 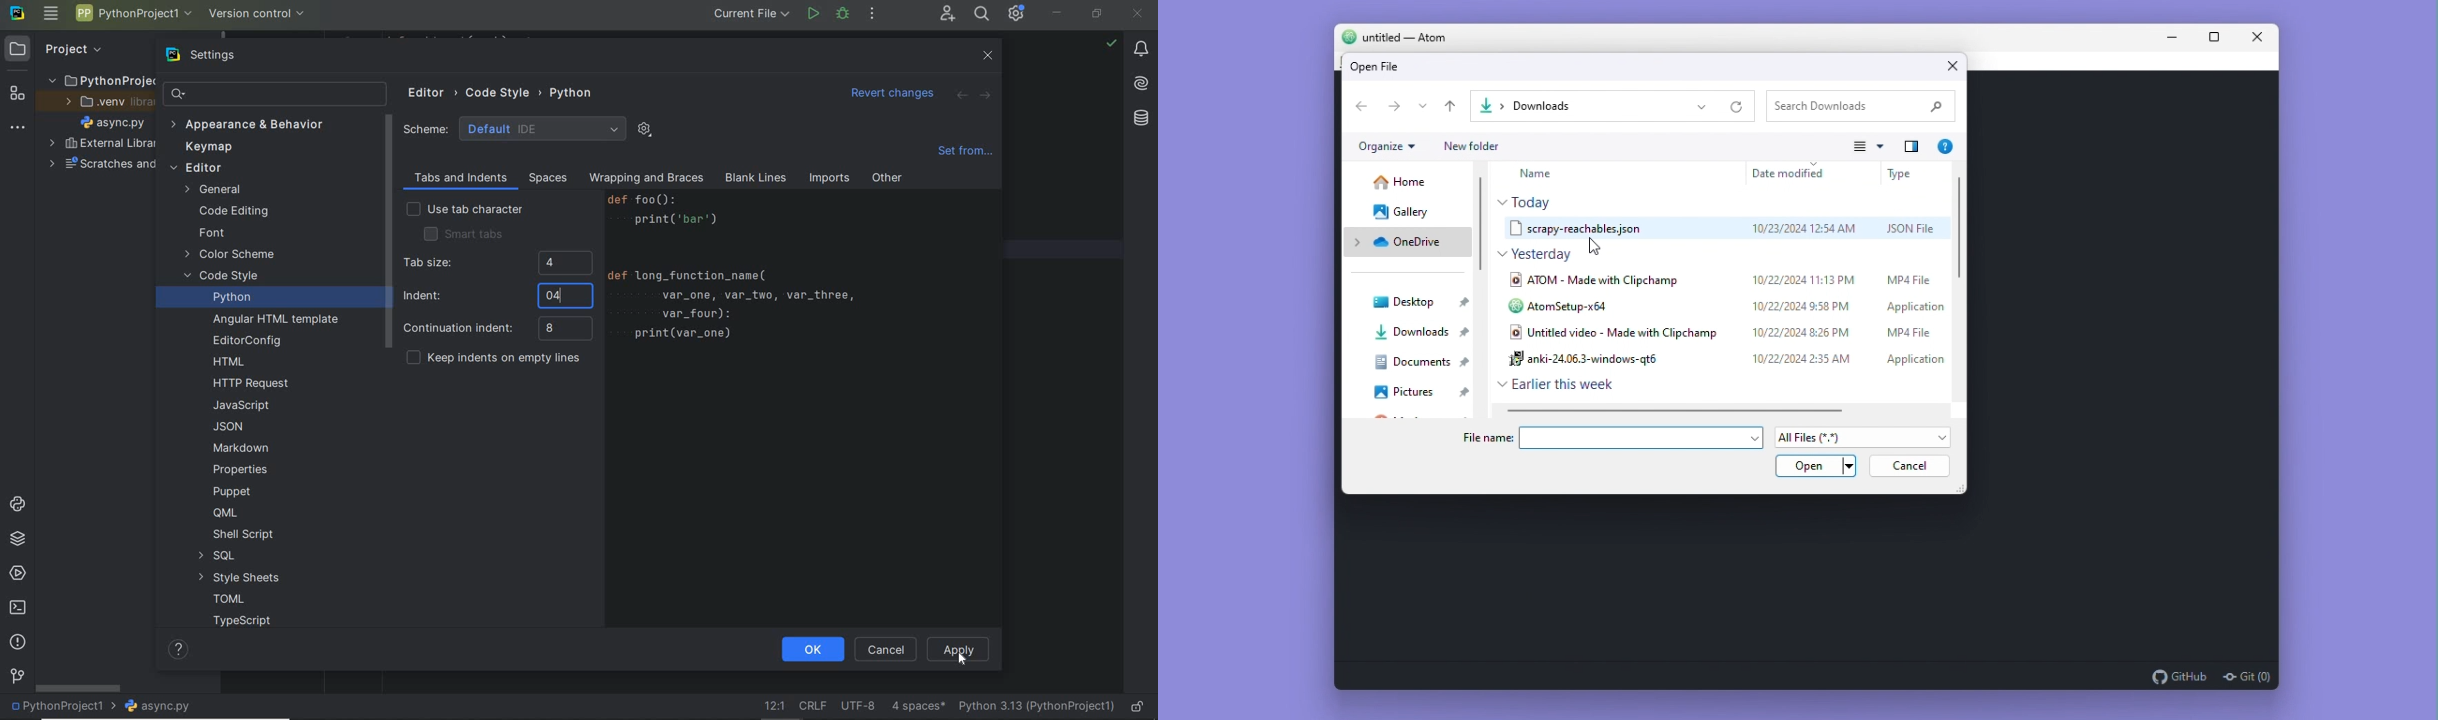 What do you see at coordinates (1953, 66) in the screenshot?
I see `Close` at bounding box center [1953, 66].